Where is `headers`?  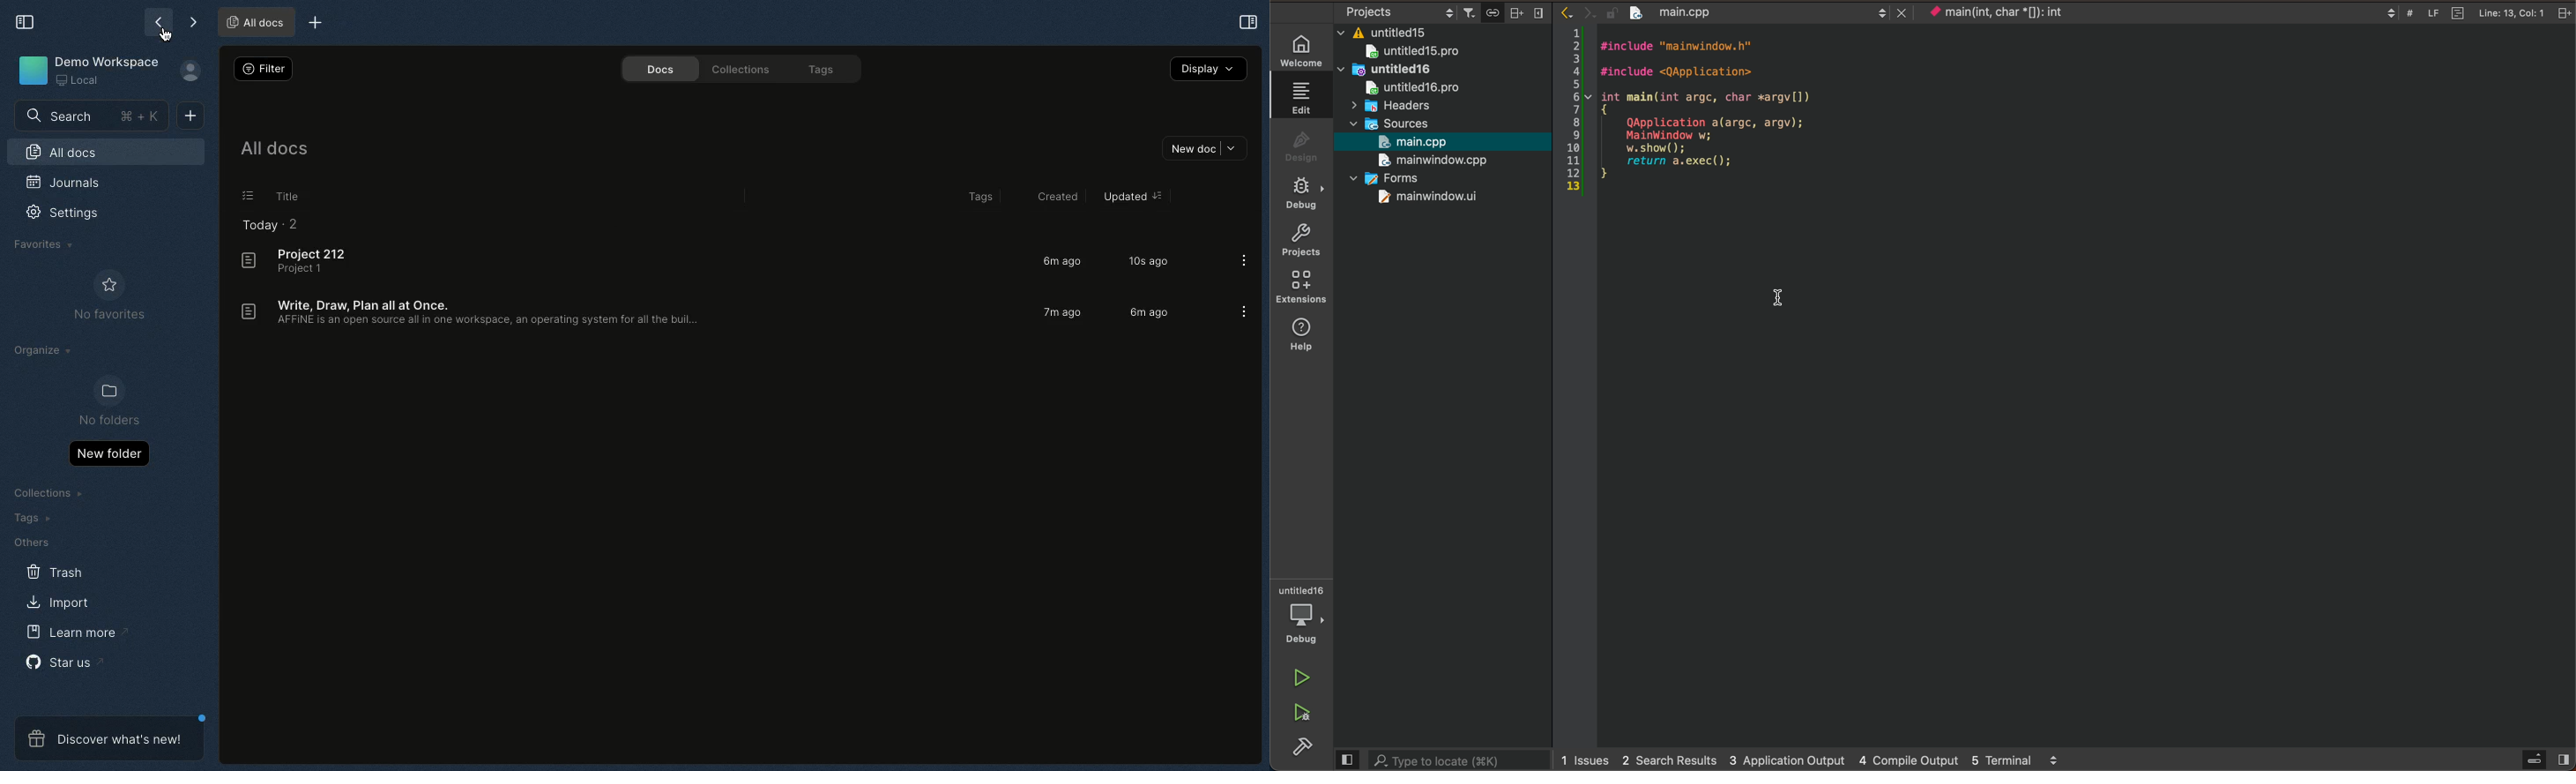 headers is located at coordinates (1398, 105).